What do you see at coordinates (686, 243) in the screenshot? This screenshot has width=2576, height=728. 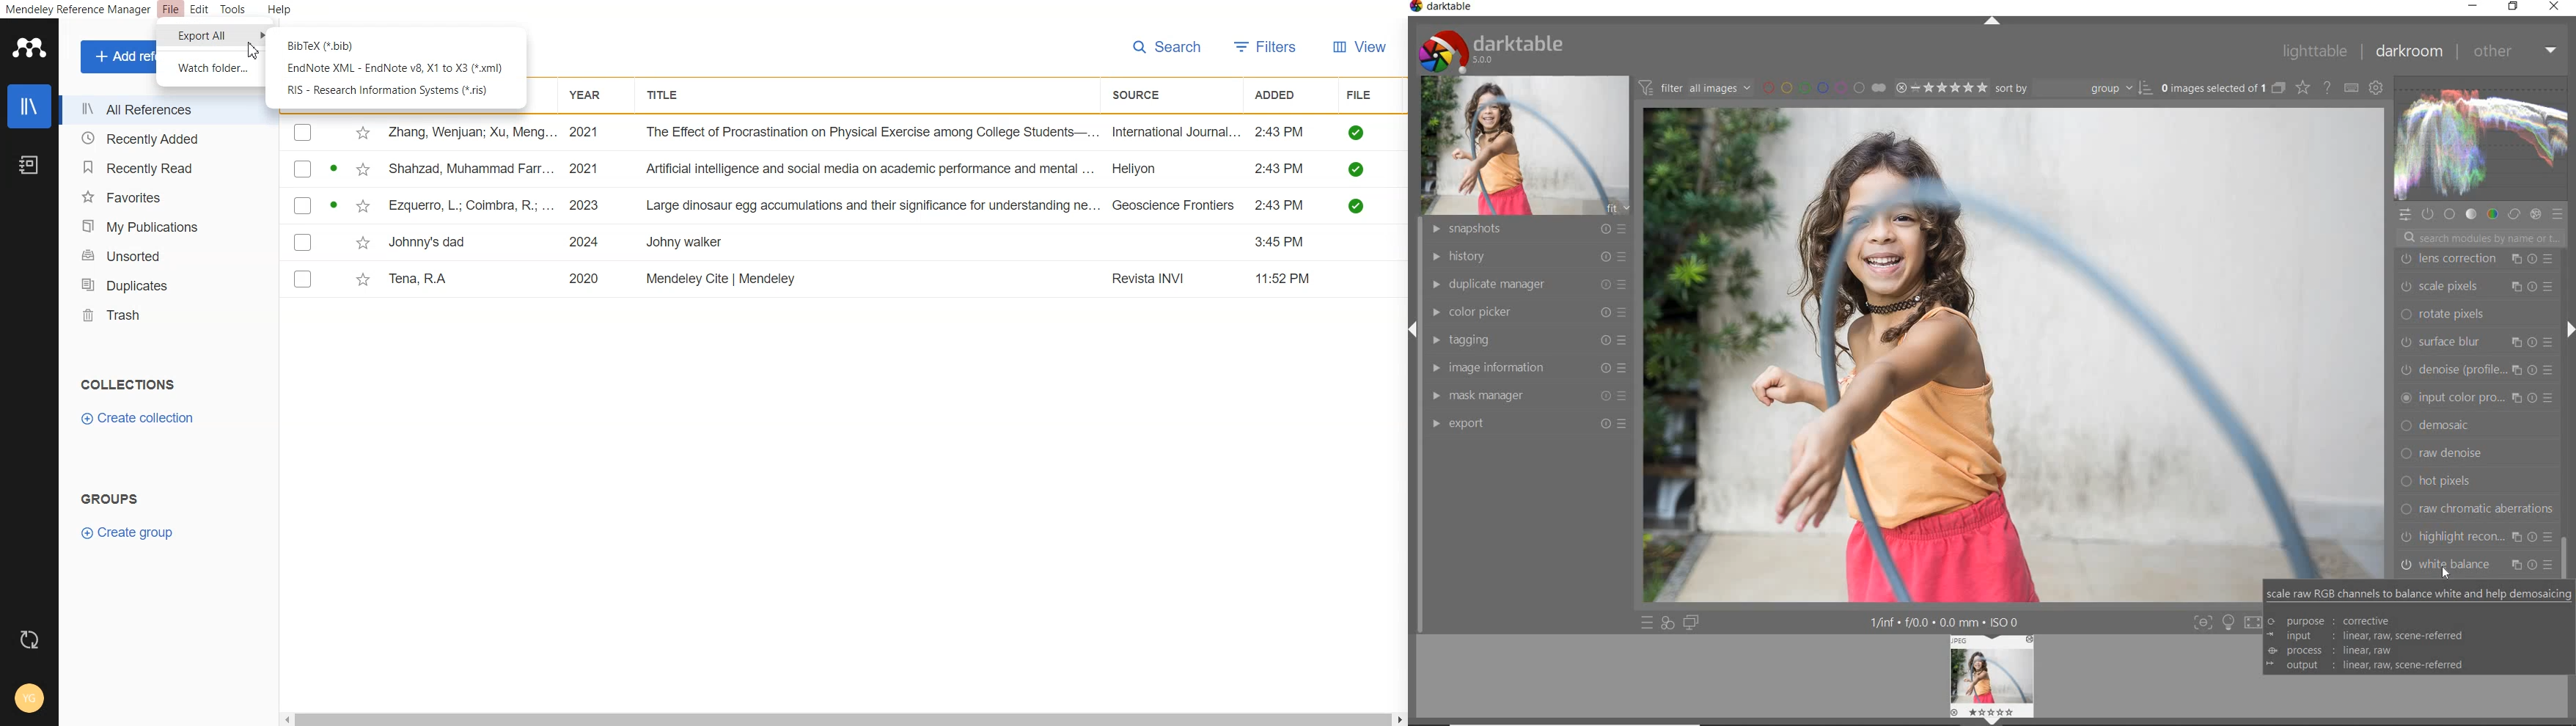 I see `Johny walker` at bounding box center [686, 243].